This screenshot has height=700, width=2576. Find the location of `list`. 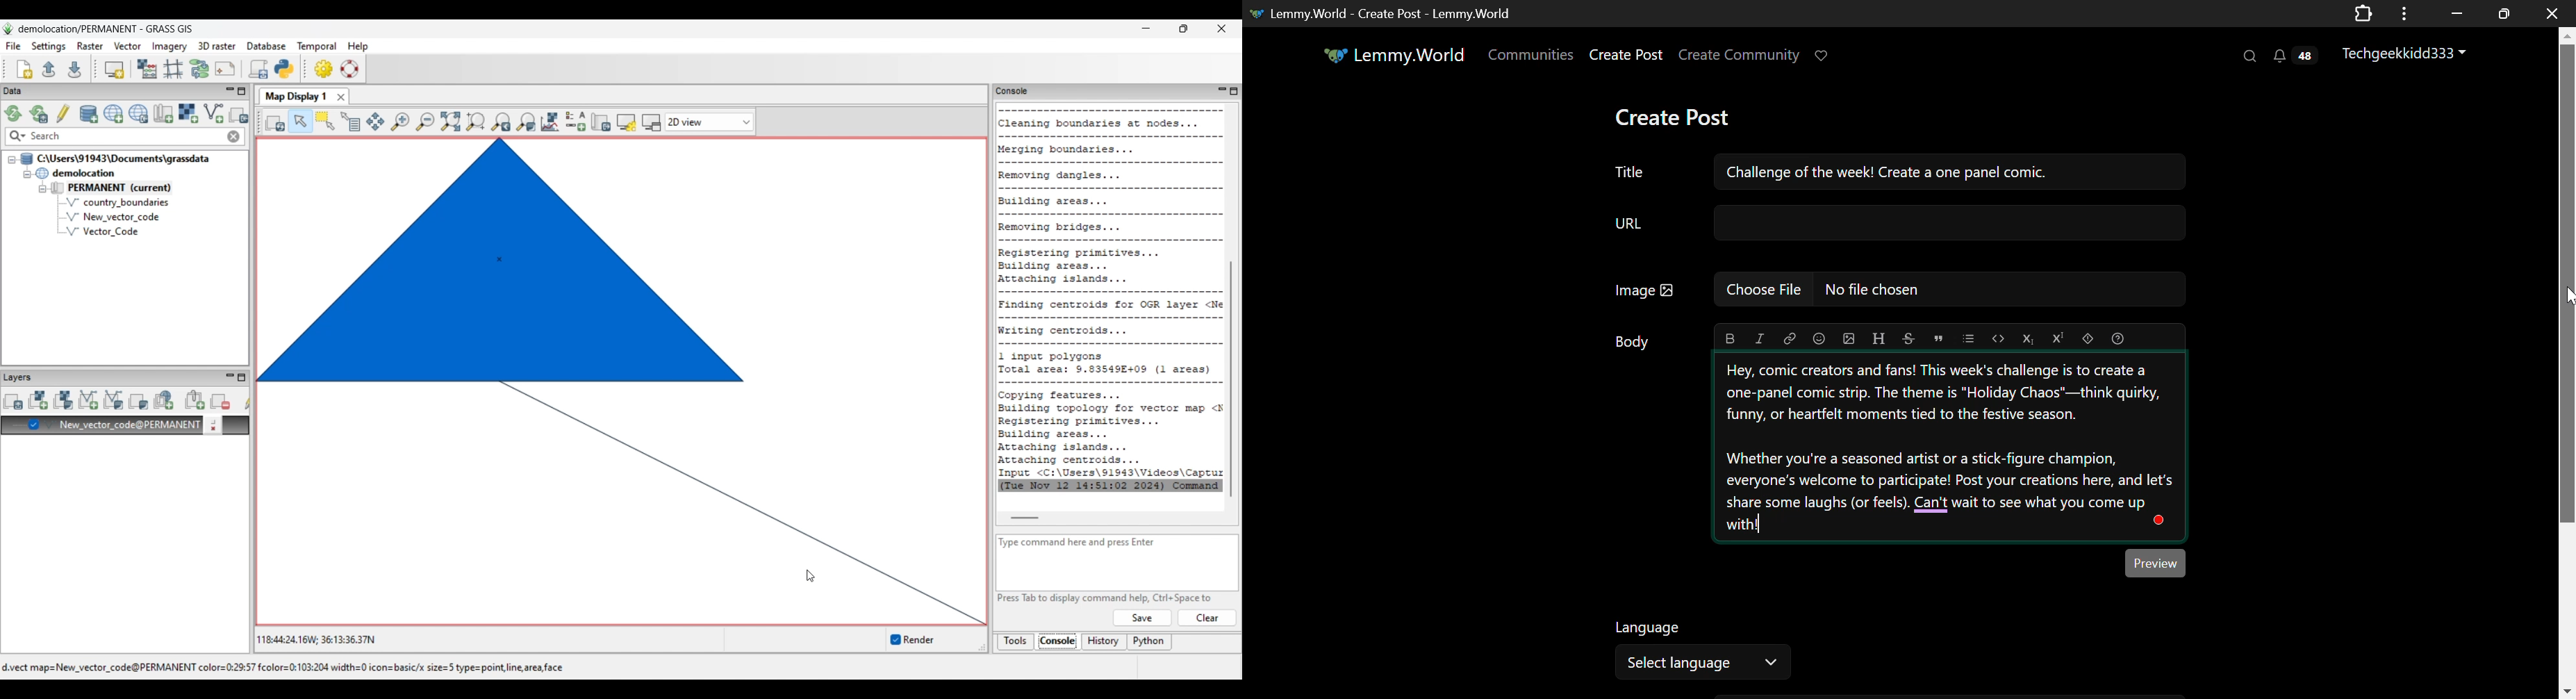

list is located at coordinates (1970, 338).